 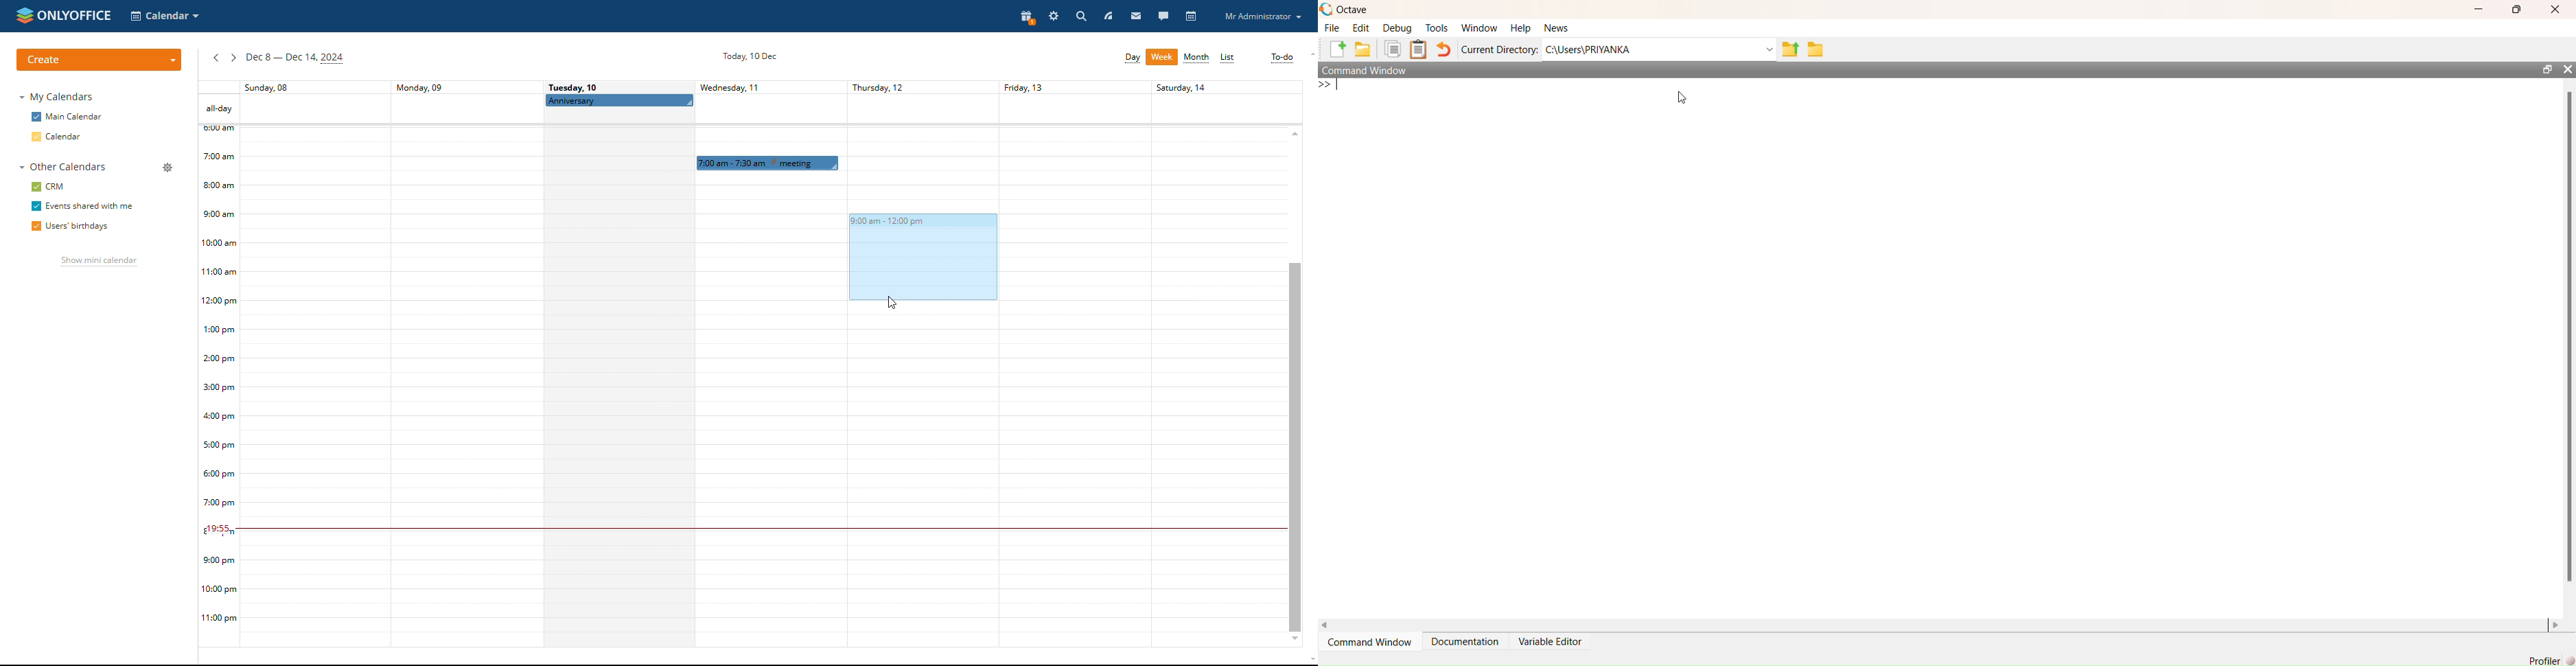 What do you see at coordinates (67, 137) in the screenshot?
I see `calendar` at bounding box center [67, 137].